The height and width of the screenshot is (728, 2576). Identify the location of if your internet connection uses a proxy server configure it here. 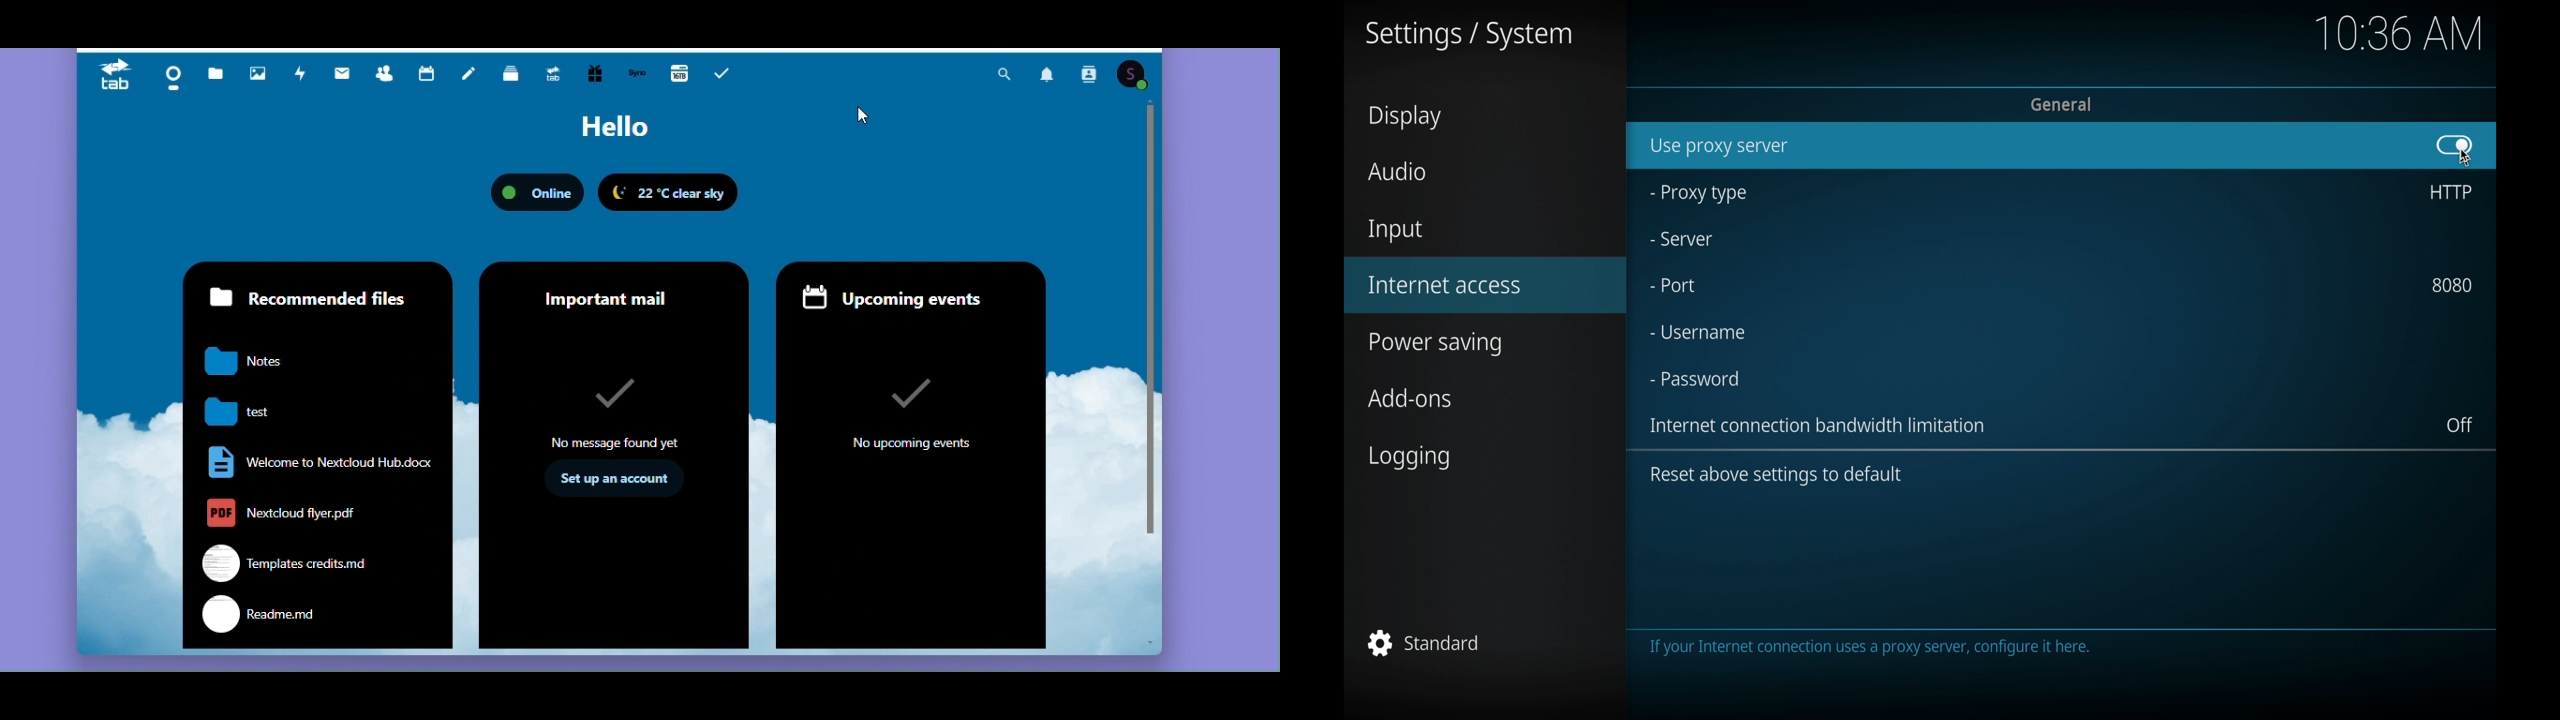
(2053, 657).